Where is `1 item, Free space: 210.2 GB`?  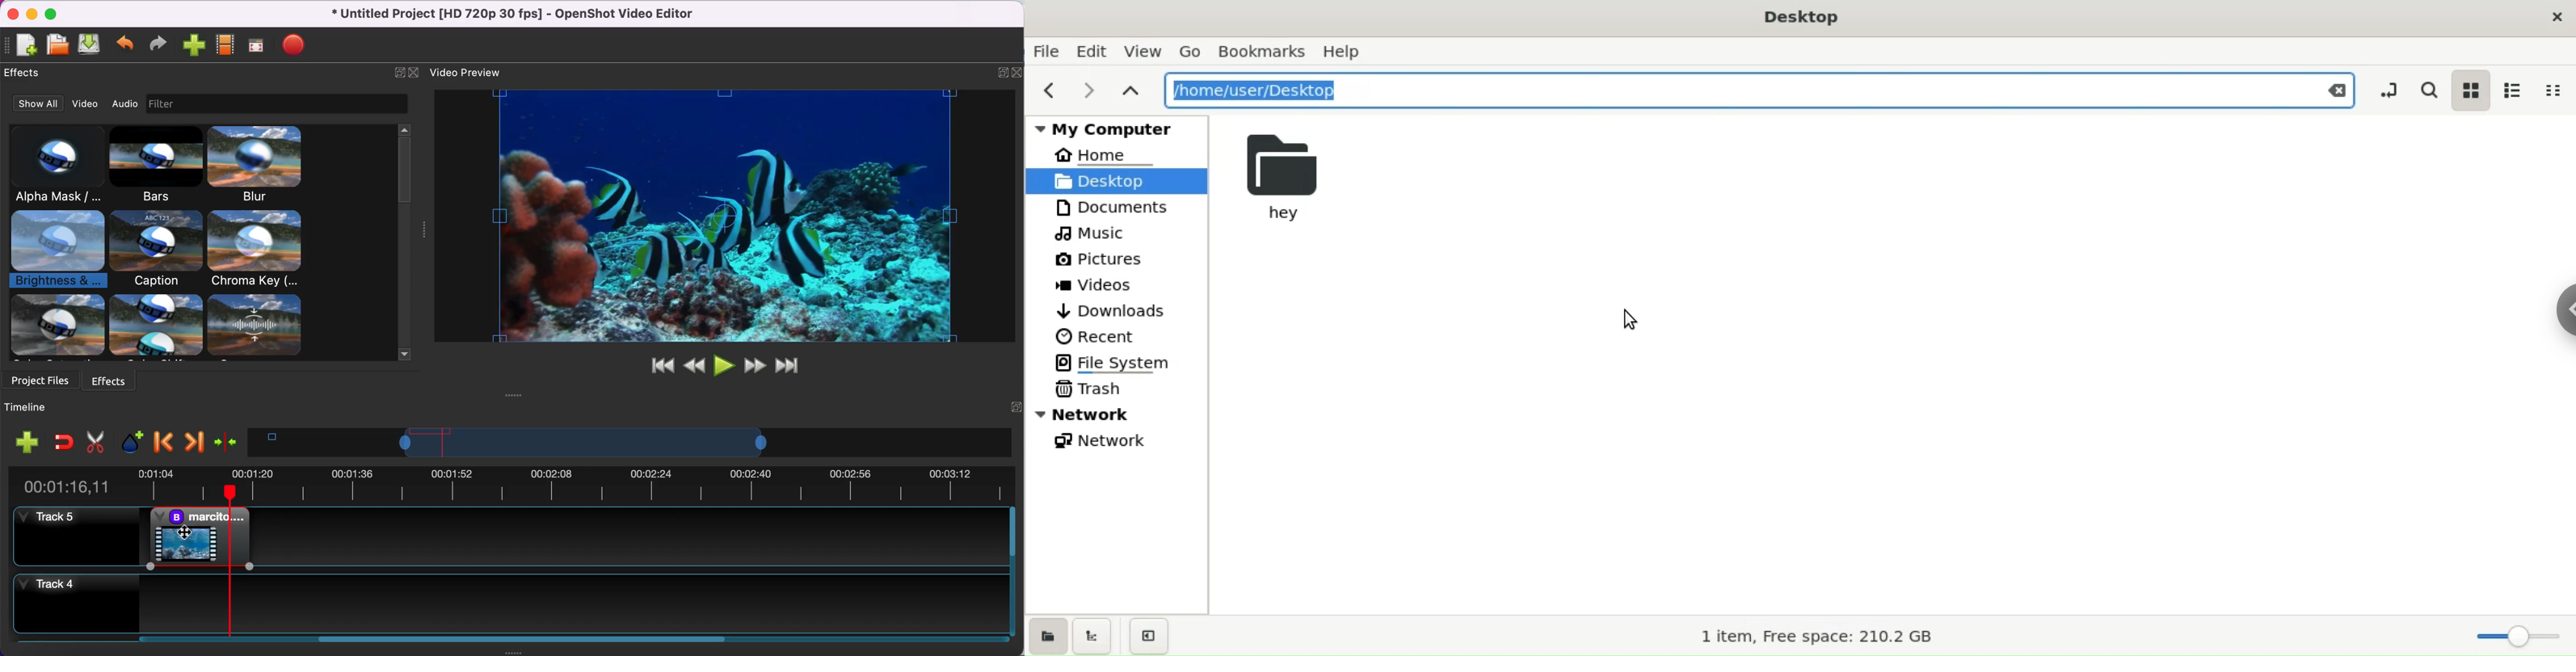 1 item, Free space: 210.2 GB is located at coordinates (1832, 637).